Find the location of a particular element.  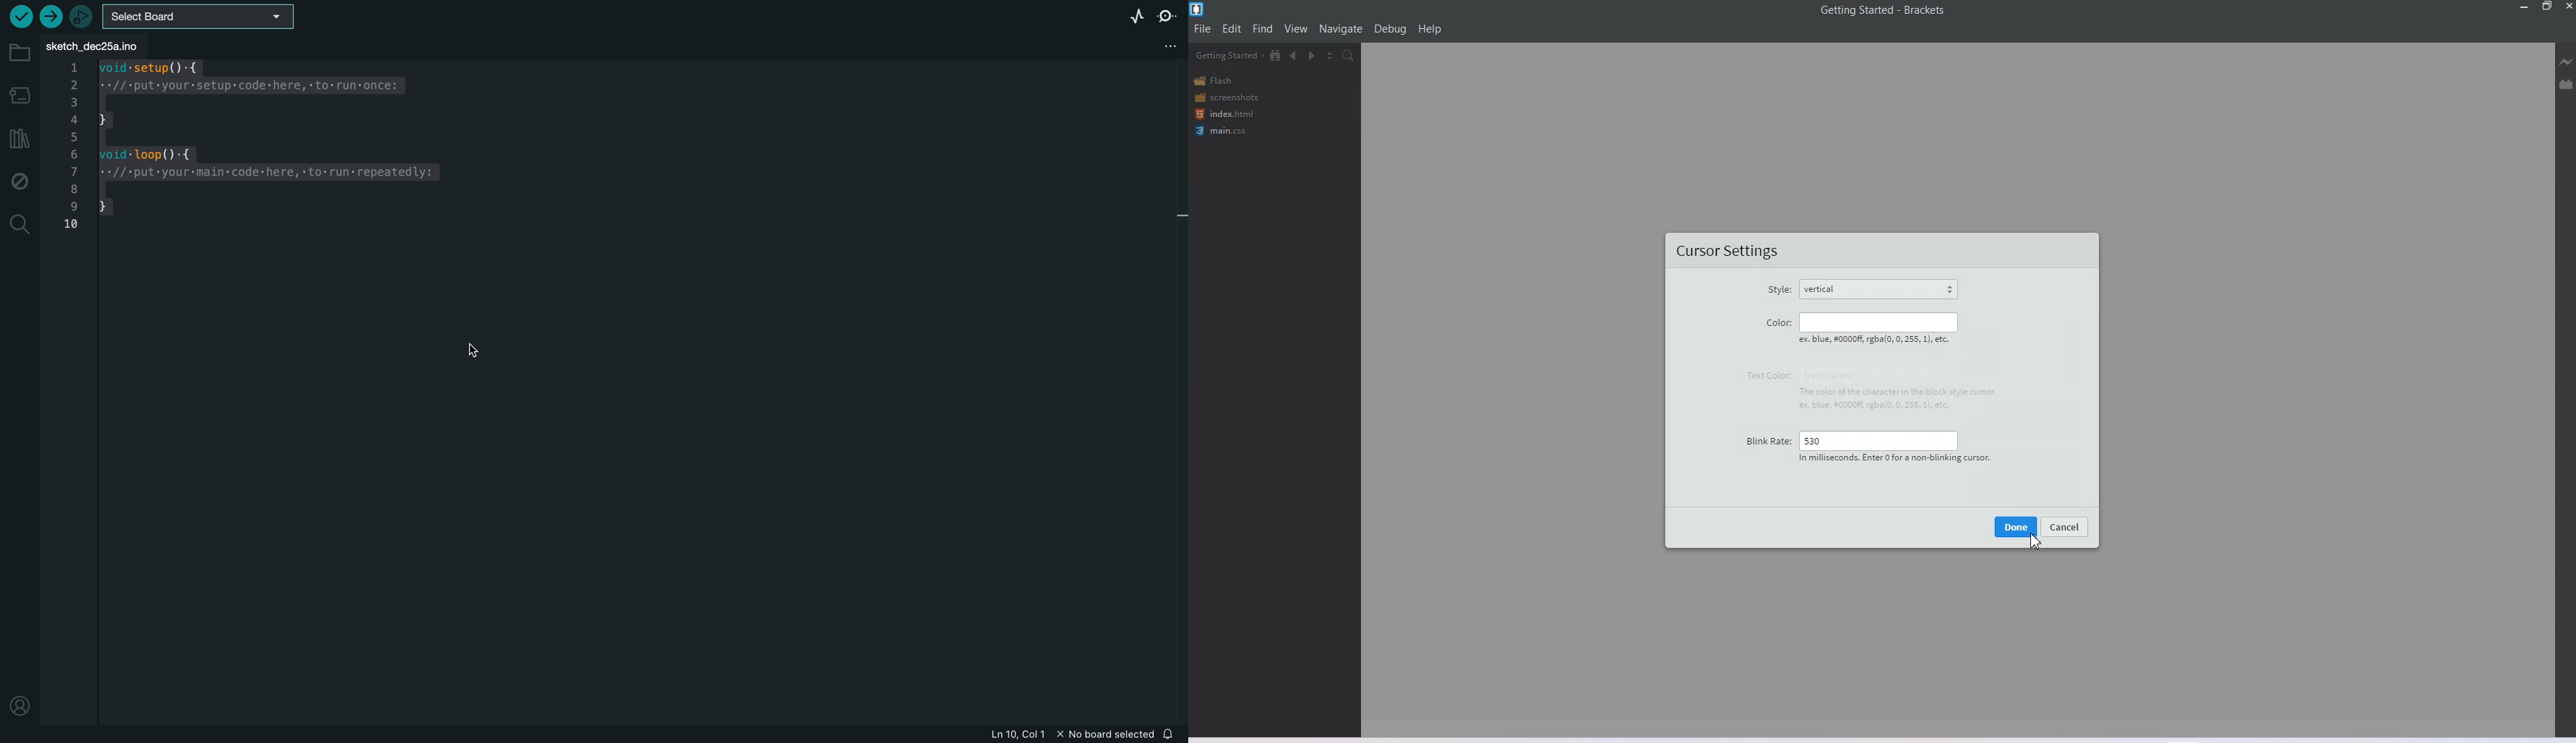

Getting Started-Brackets is located at coordinates (1883, 11).